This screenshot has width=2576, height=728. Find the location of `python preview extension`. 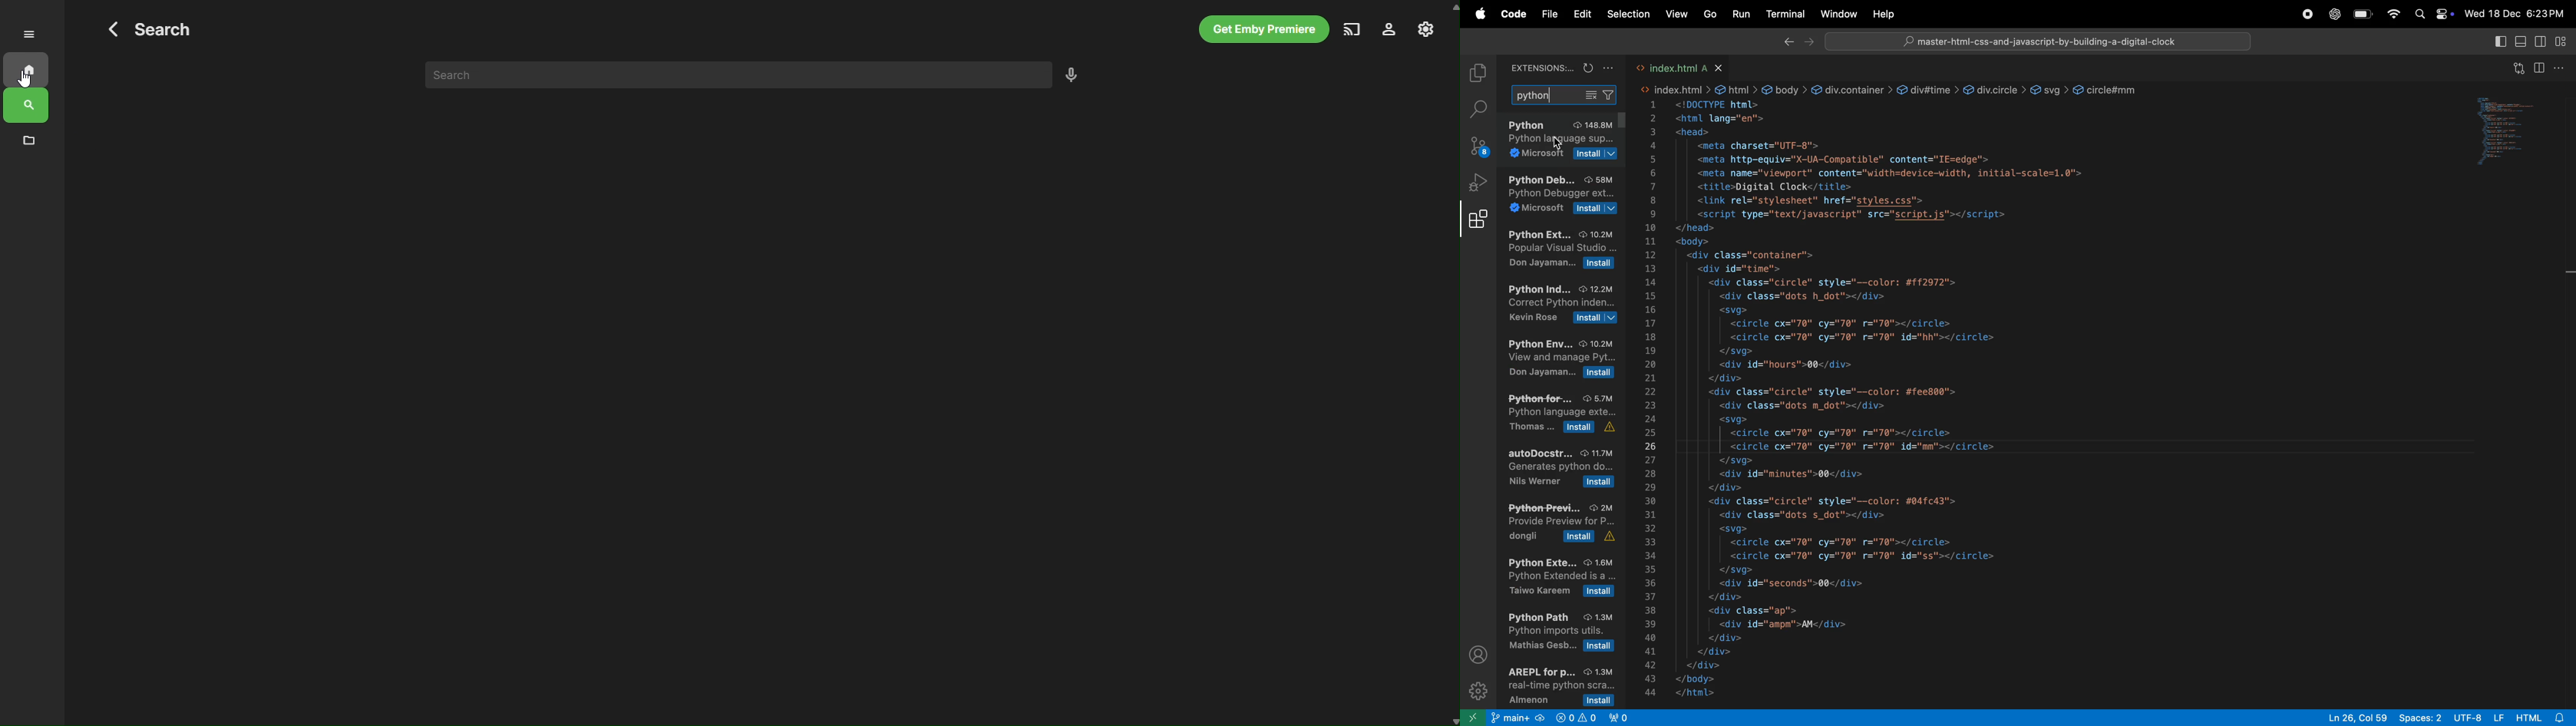

python preview extension is located at coordinates (1559, 522).